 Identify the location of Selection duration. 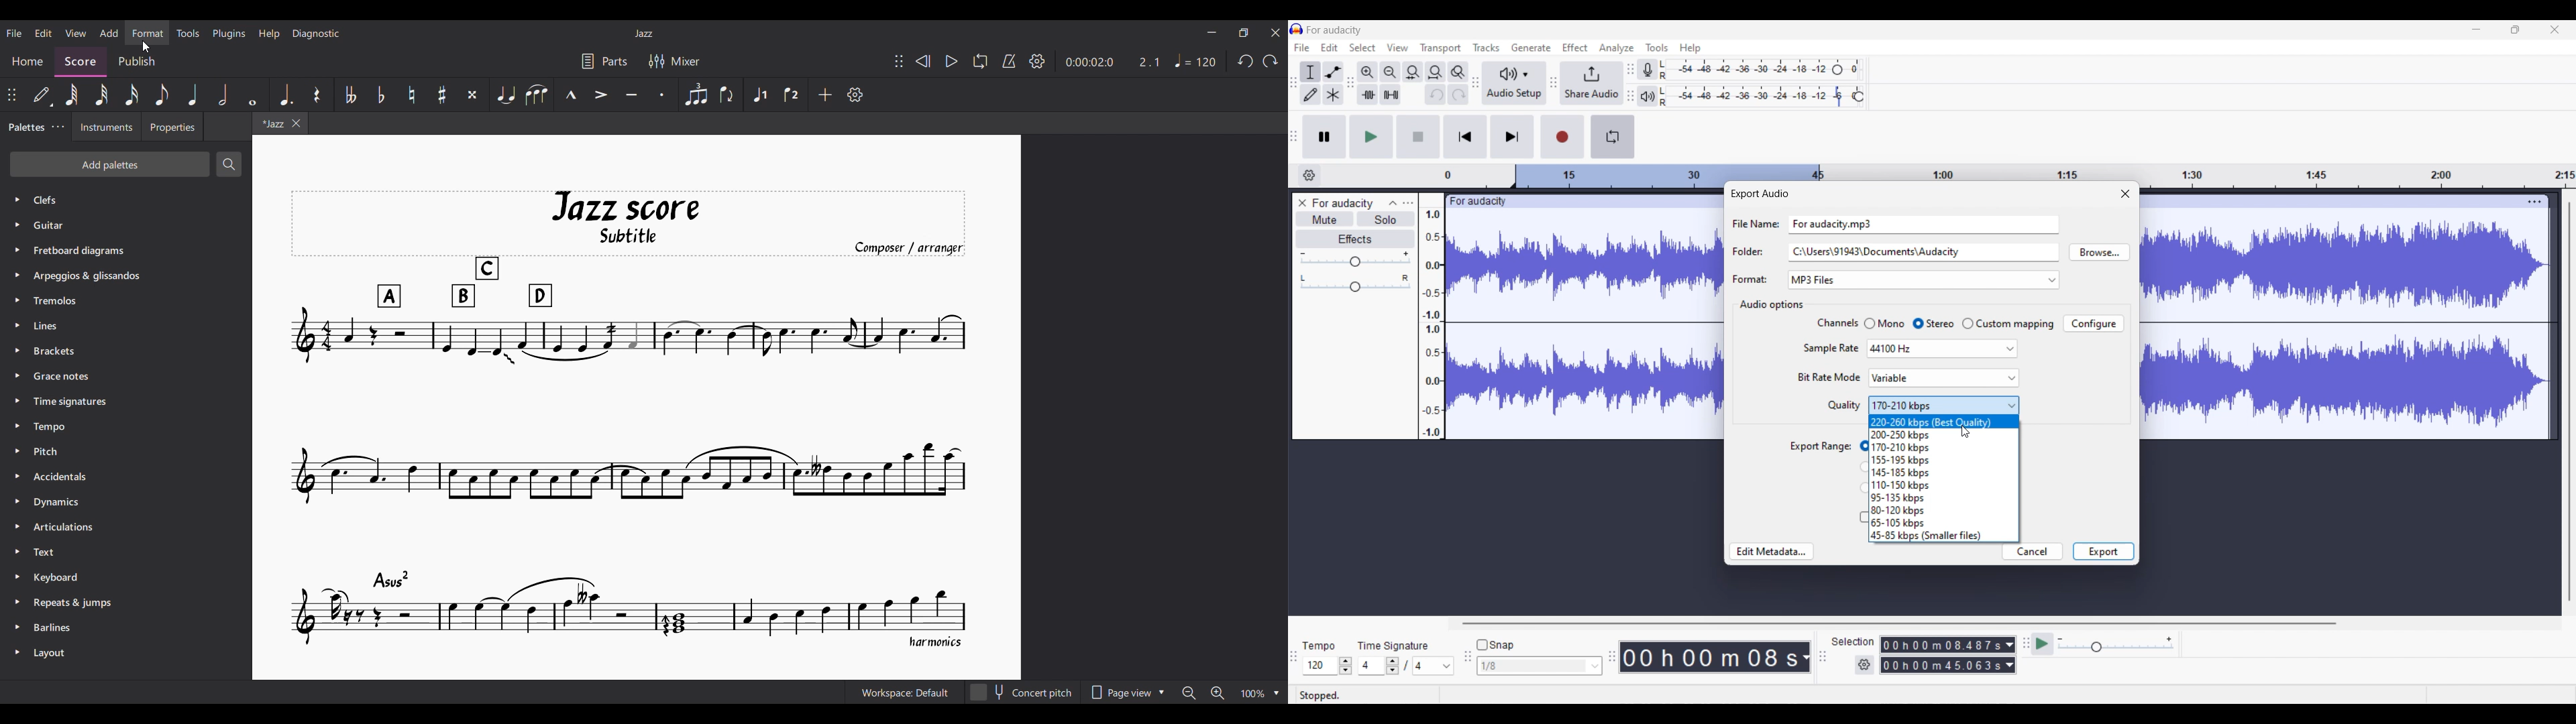
(1942, 645).